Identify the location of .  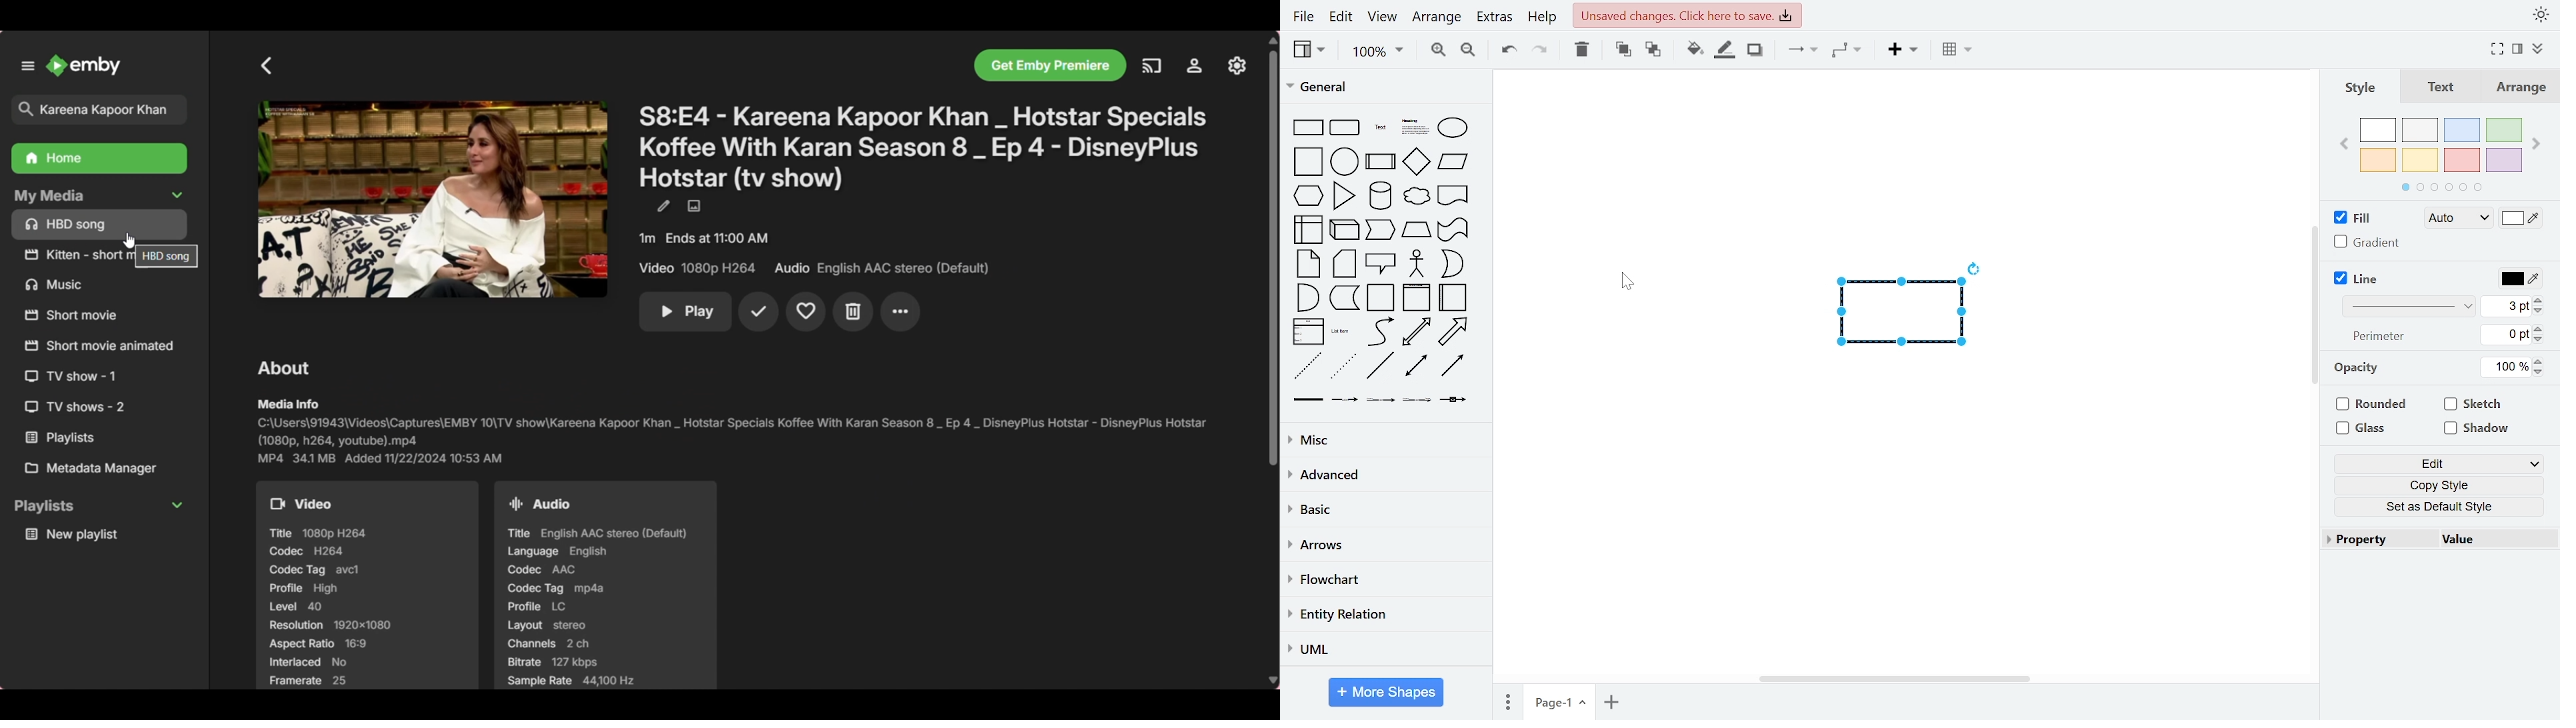
(89, 286).